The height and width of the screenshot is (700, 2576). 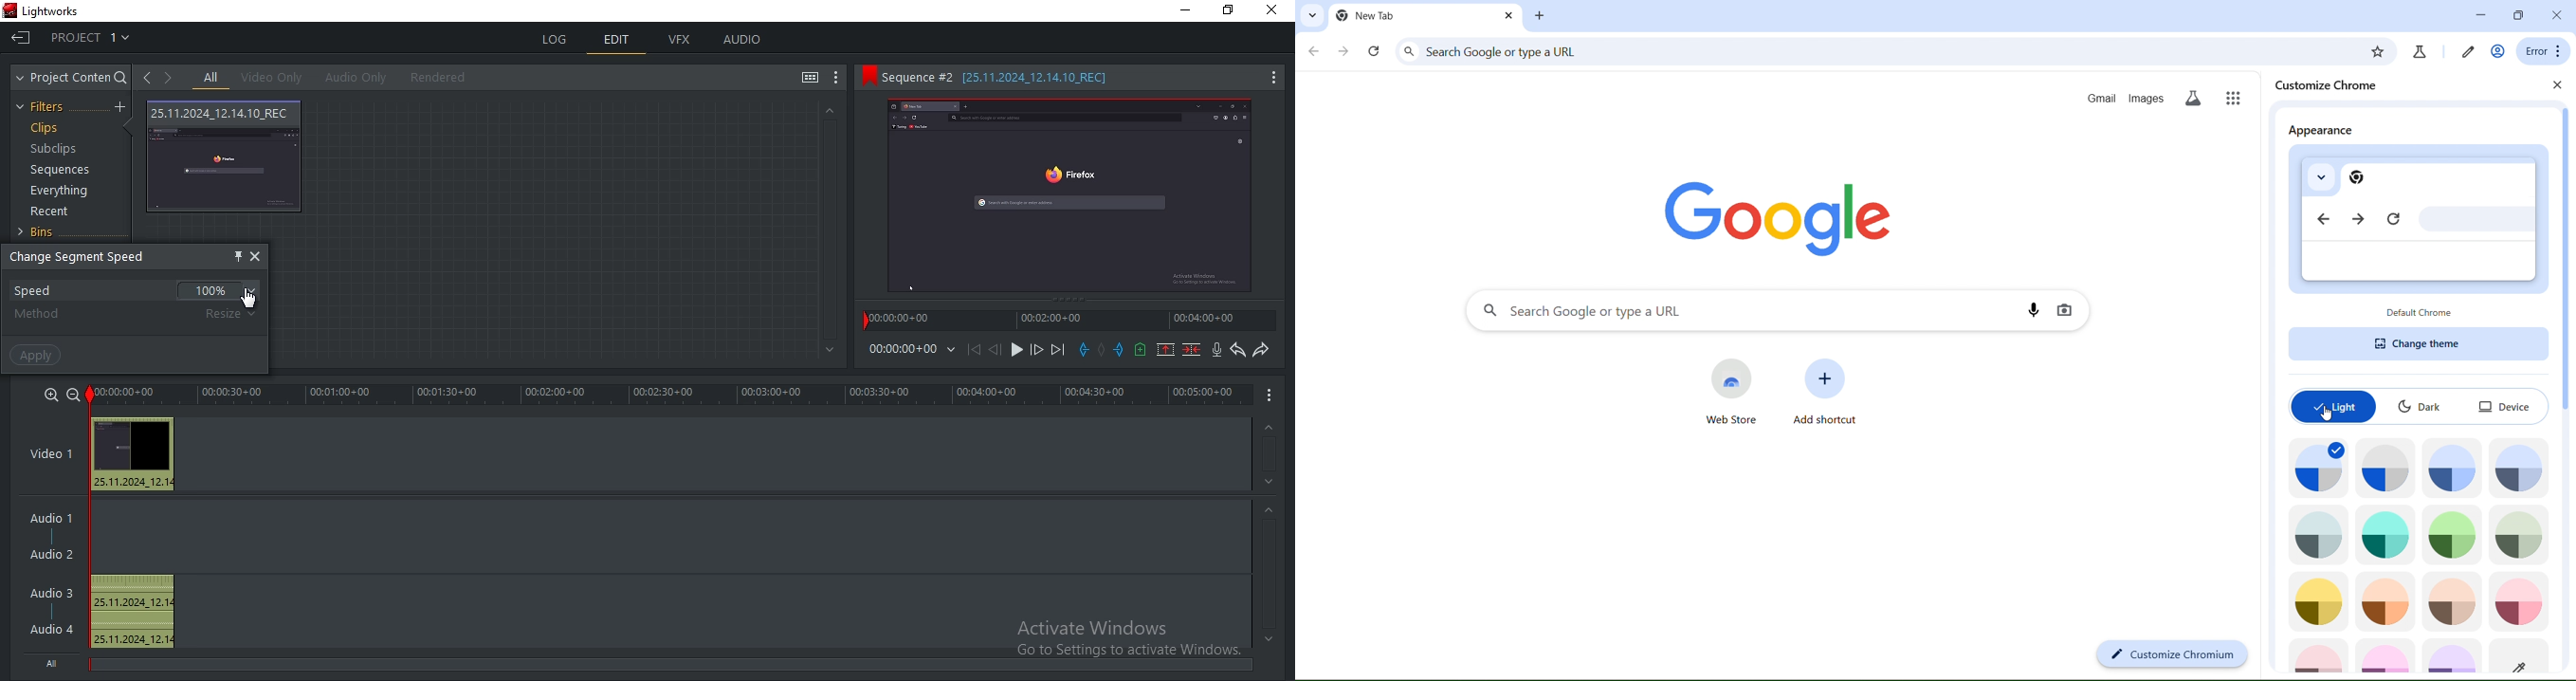 I want to click on sequences, so click(x=61, y=170).